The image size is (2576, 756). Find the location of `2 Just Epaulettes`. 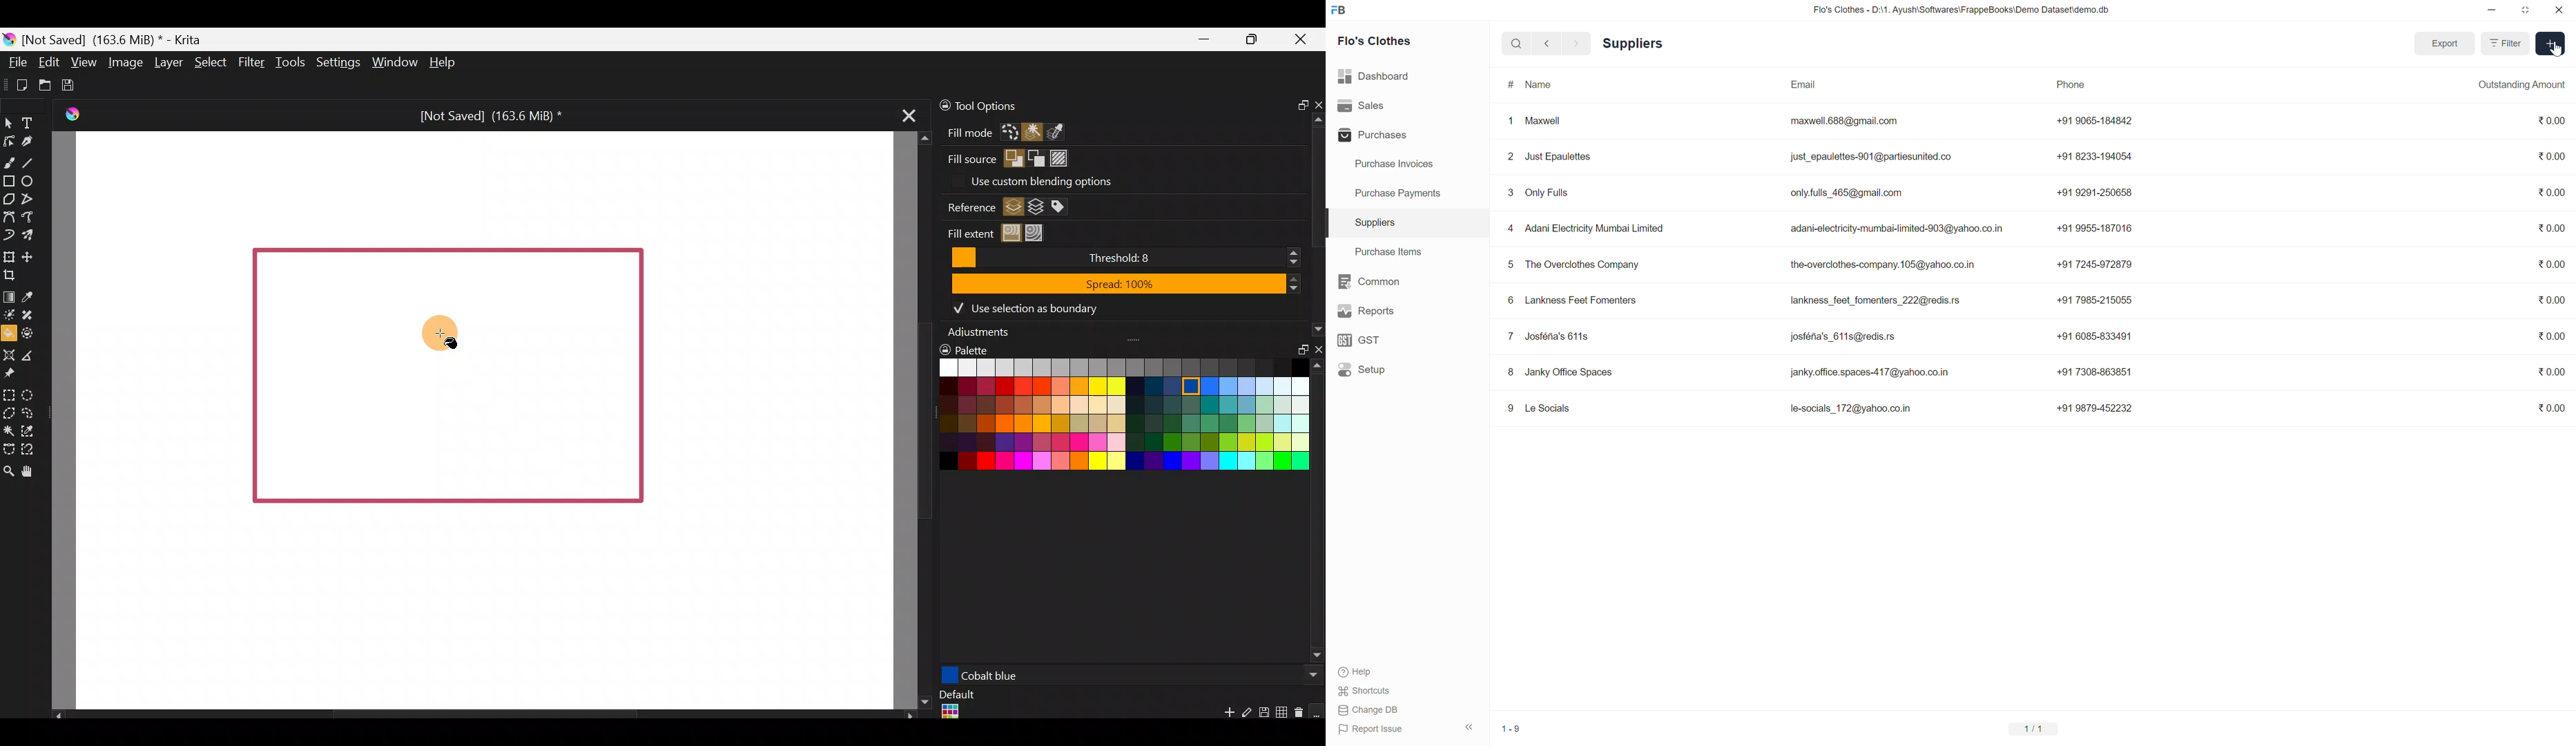

2 Just Epaulettes is located at coordinates (1550, 155).